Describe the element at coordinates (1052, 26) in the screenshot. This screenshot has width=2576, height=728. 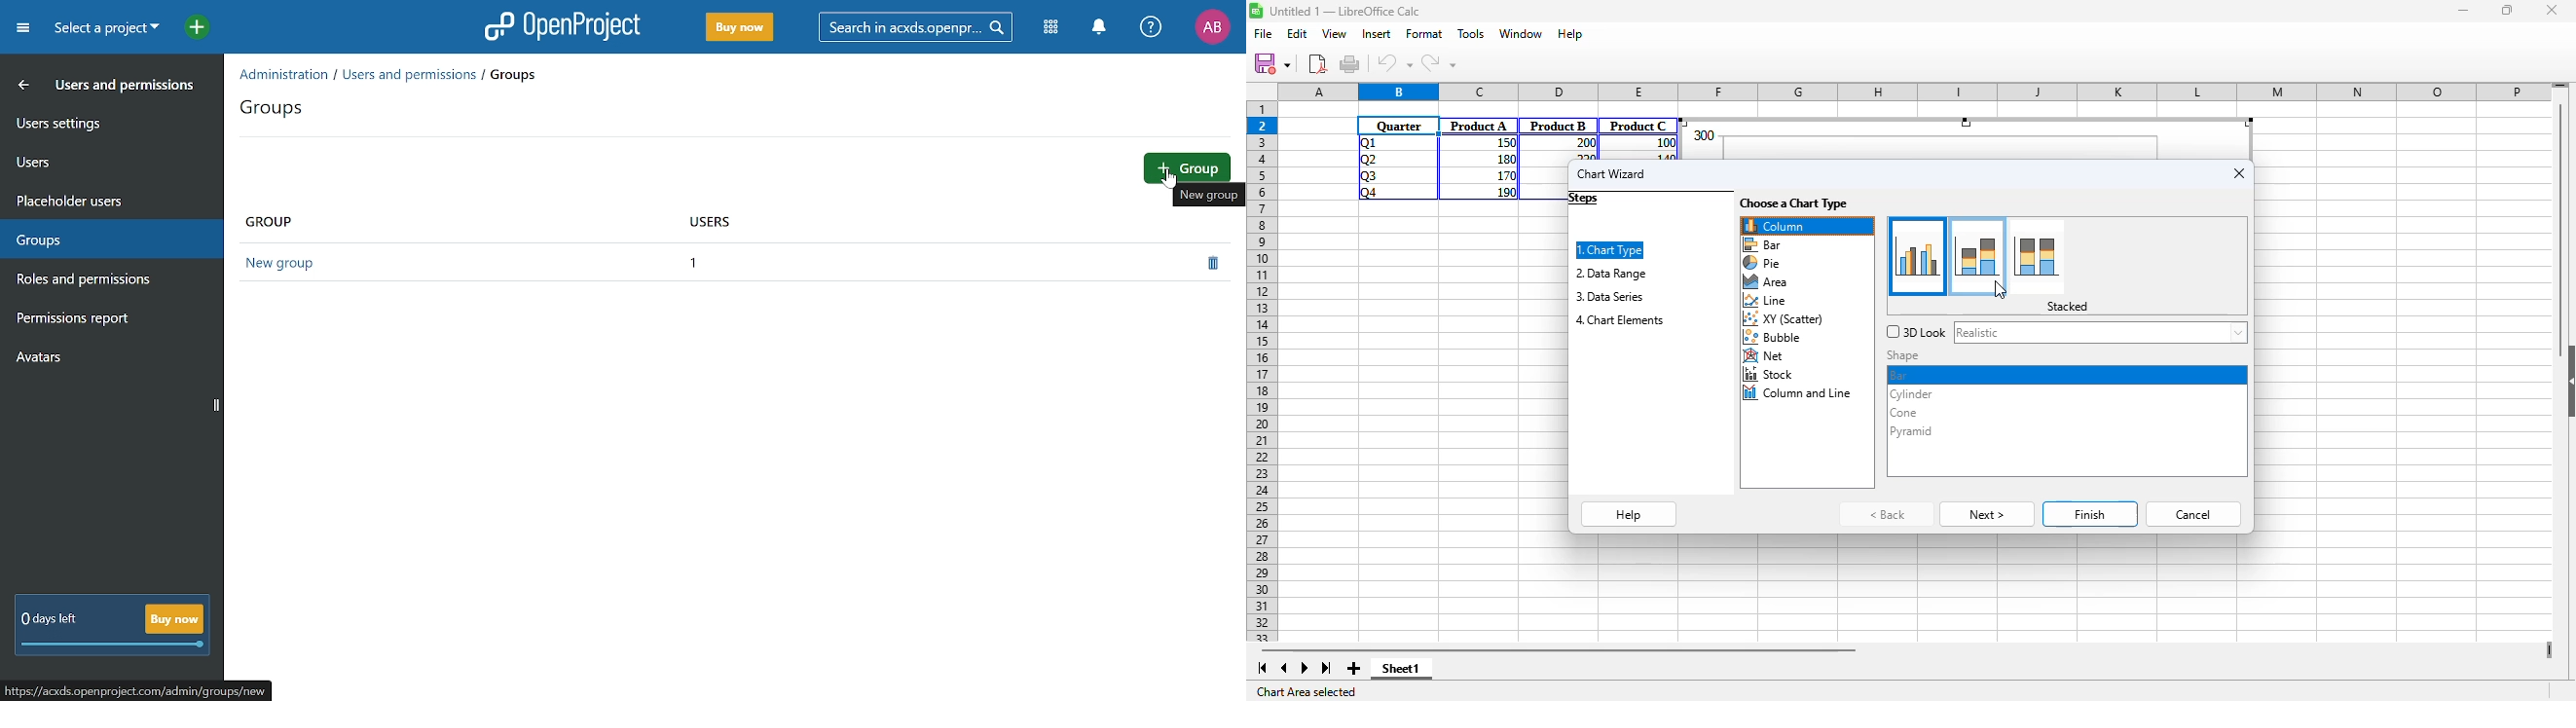
I see `Modules` at that location.